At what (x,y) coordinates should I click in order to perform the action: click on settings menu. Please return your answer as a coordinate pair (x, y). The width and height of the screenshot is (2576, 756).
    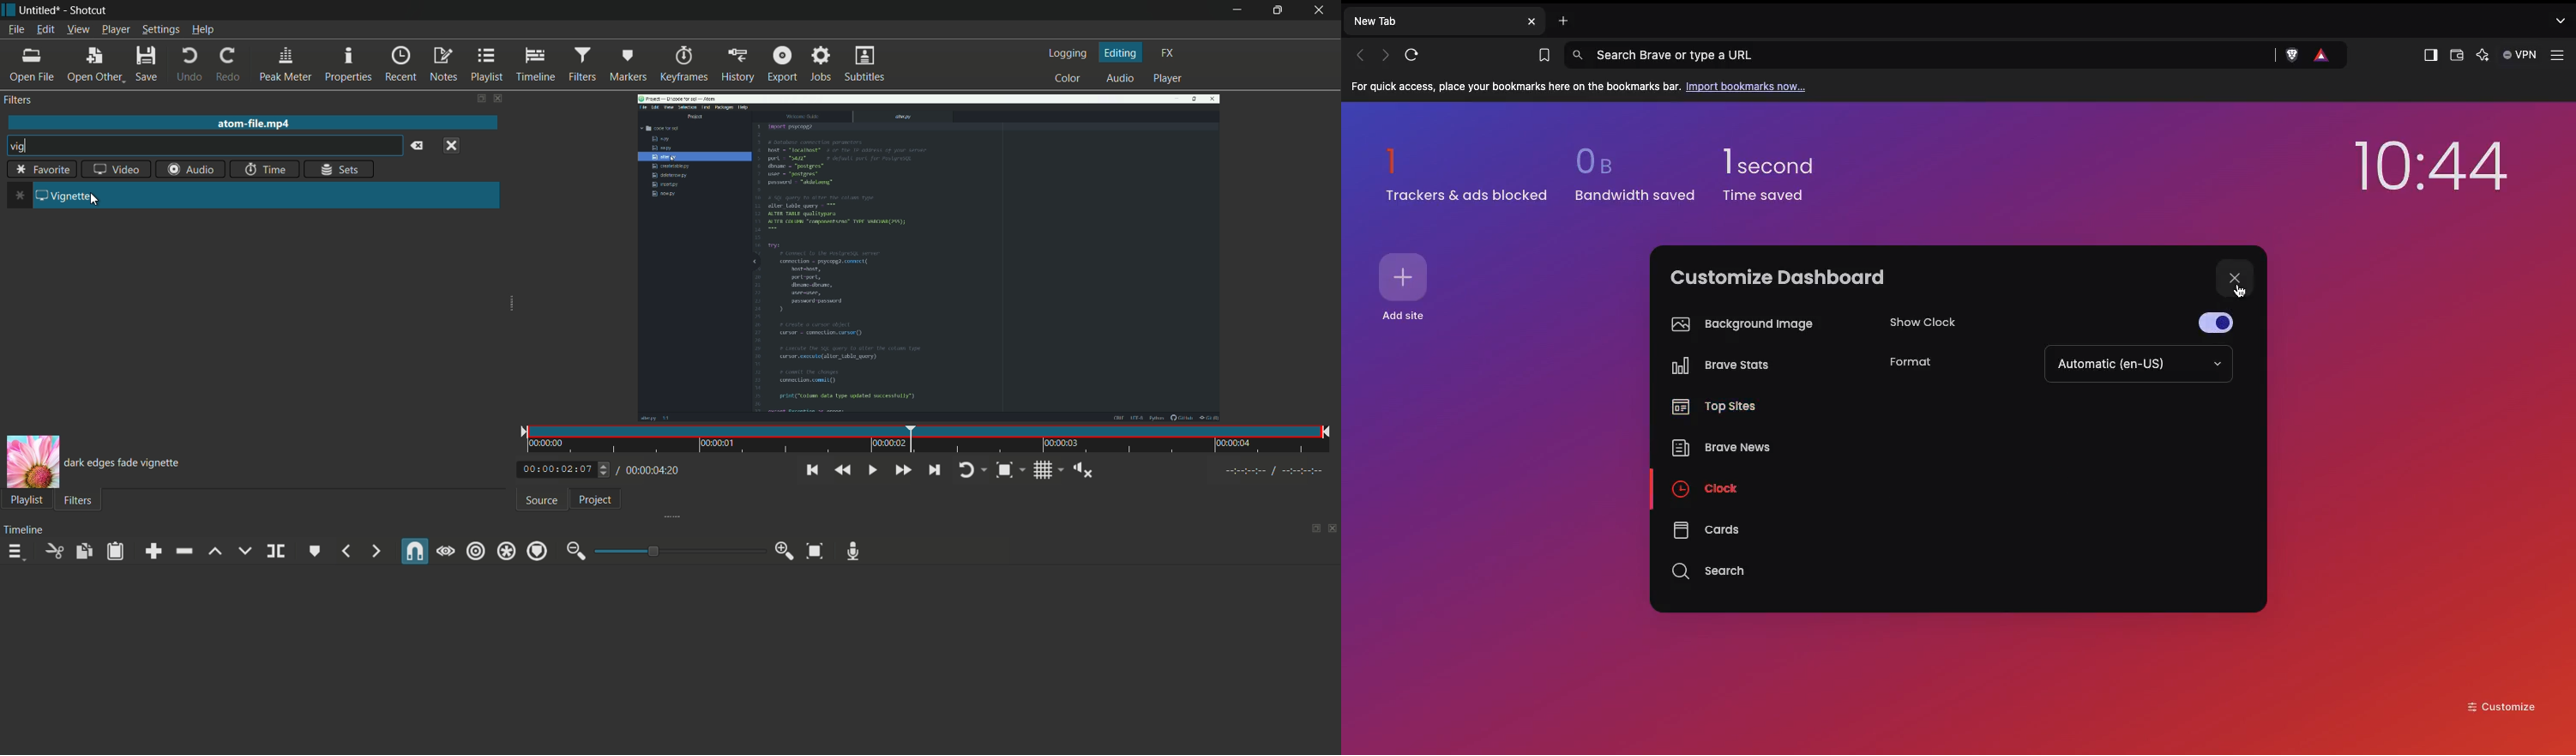
    Looking at the image, I should click on (160, 29).